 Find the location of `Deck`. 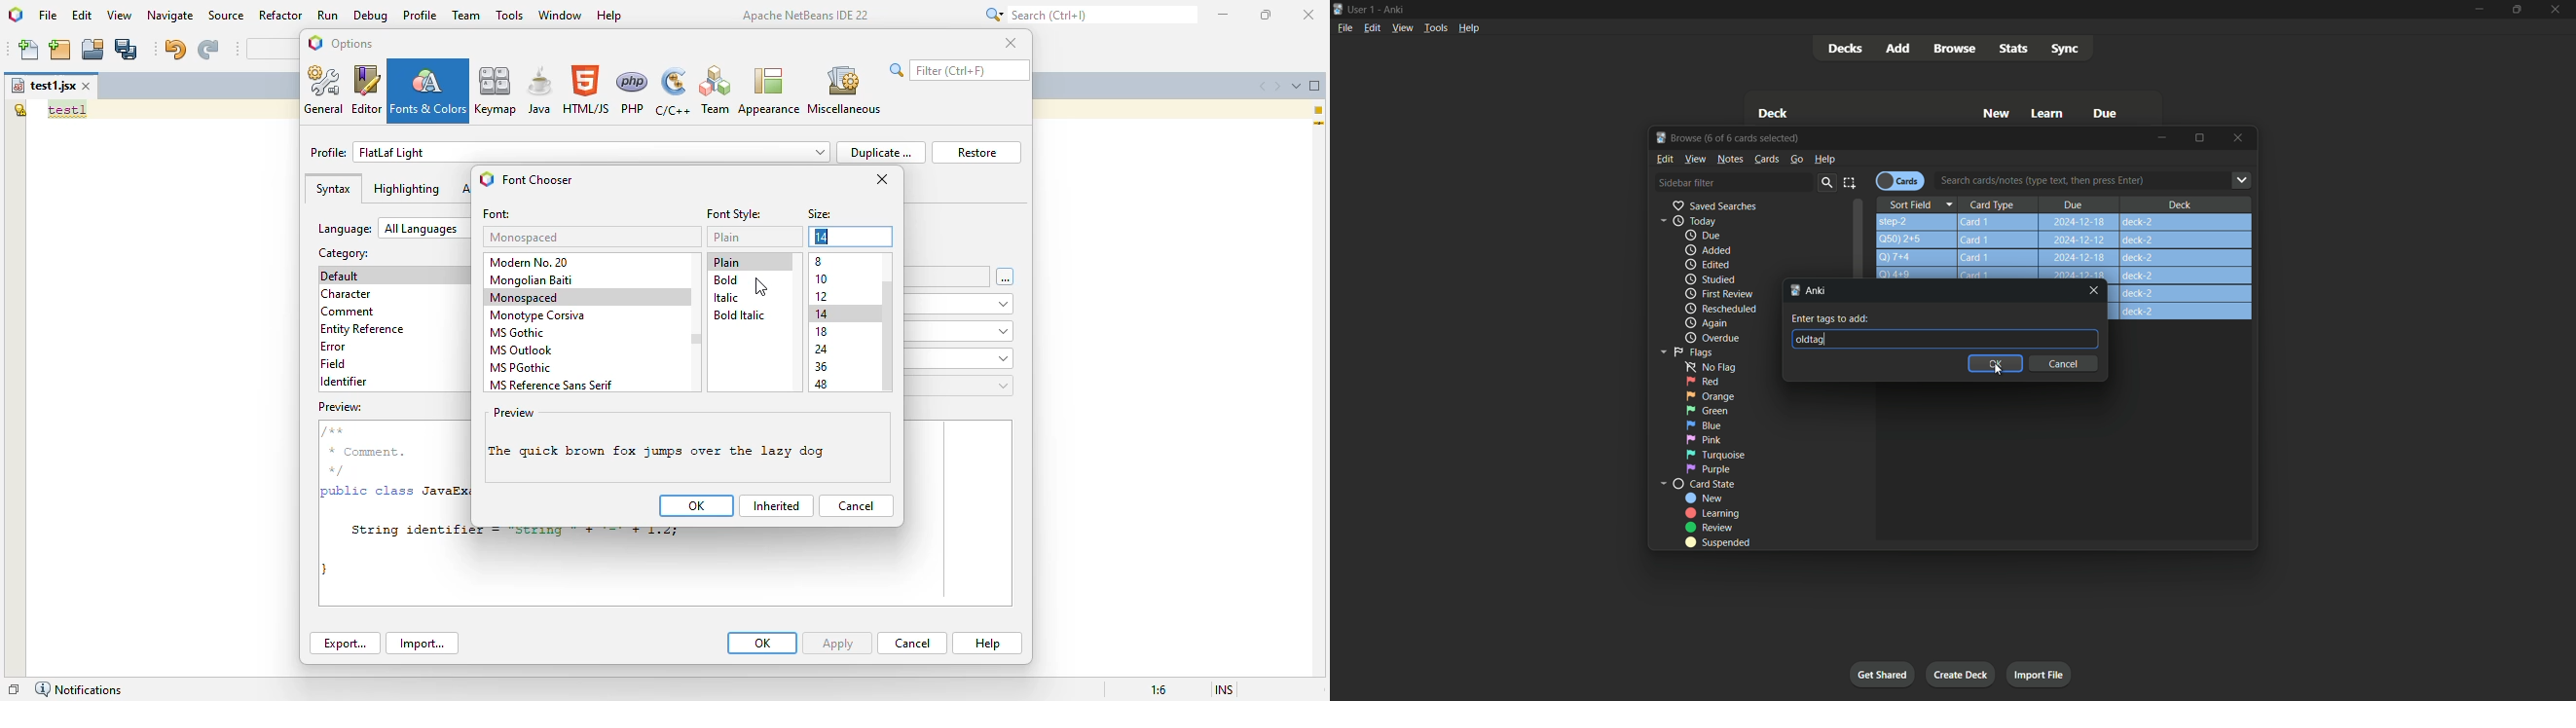

Deck is located at coordinates (1774, 113).